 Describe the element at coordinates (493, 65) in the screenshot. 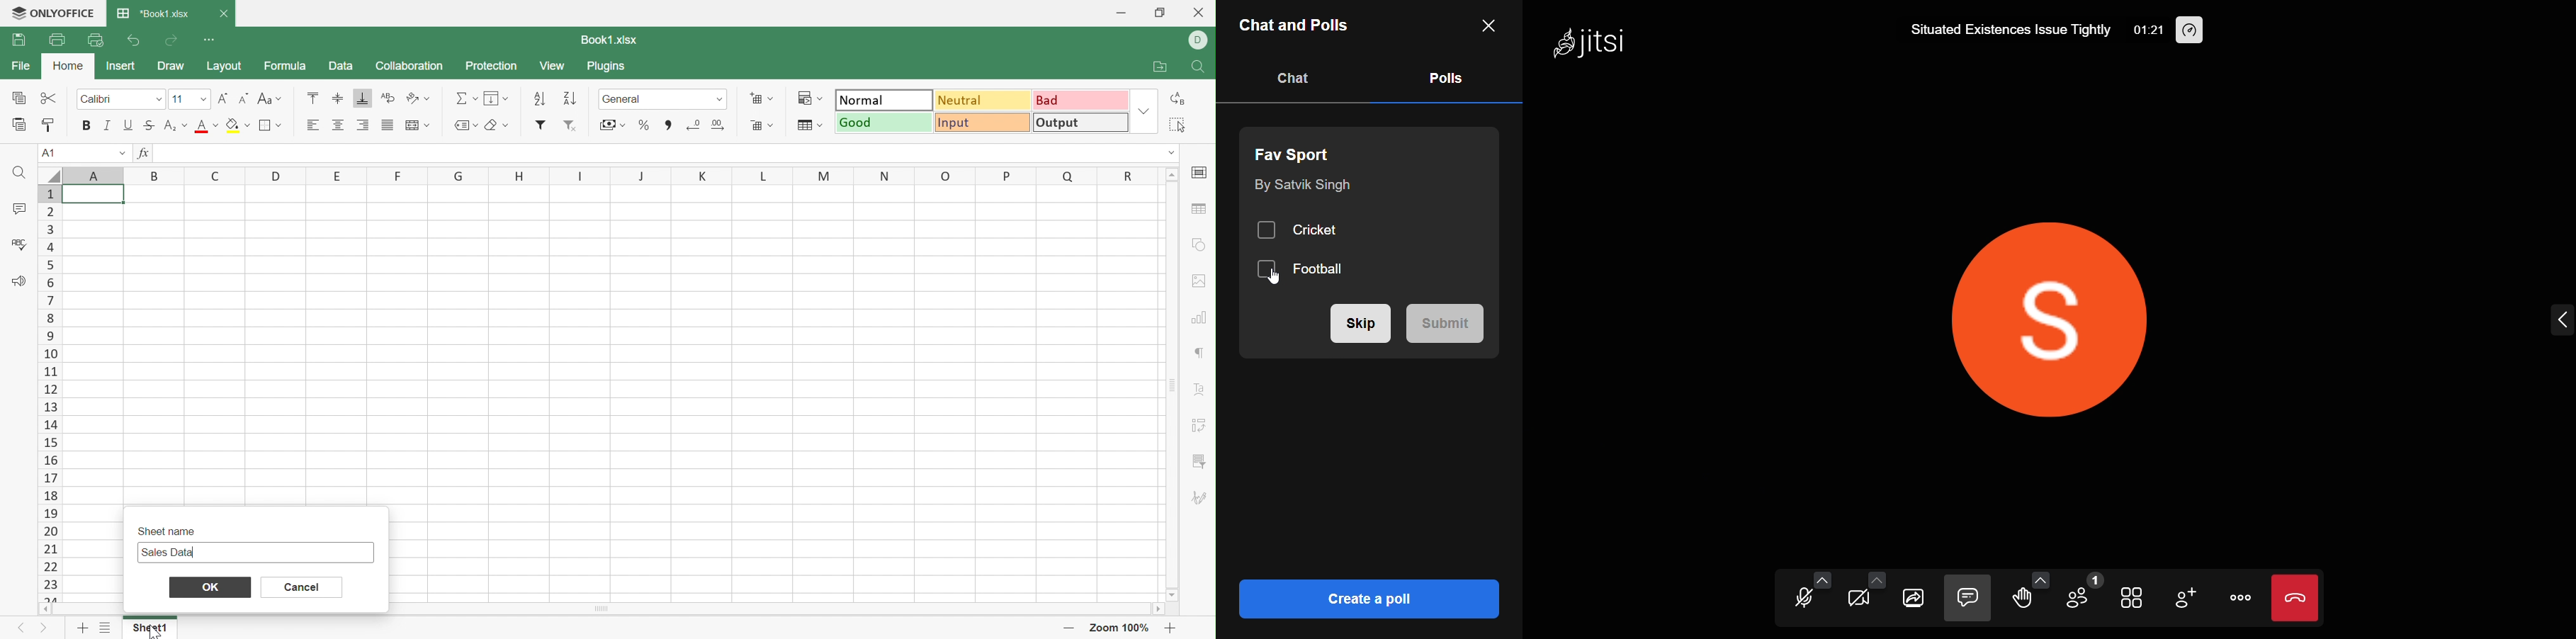

I see `Protection` at that location.